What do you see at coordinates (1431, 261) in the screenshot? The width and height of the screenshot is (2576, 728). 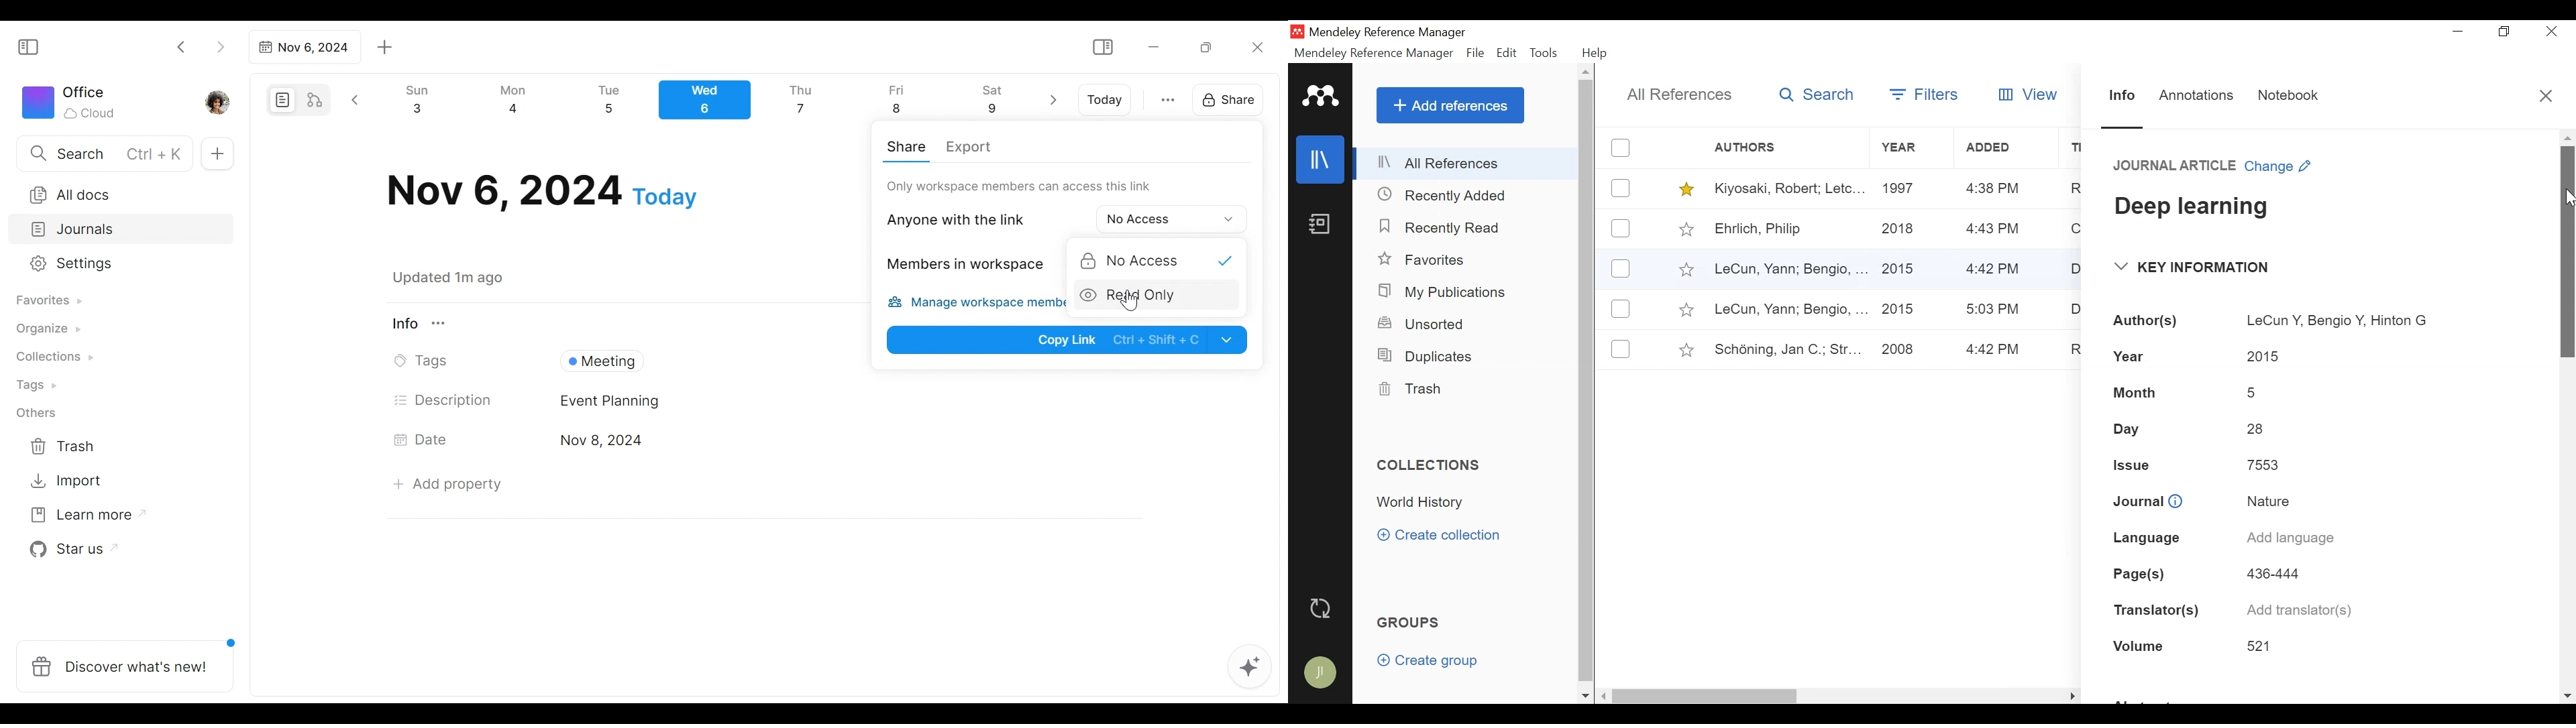 I see `Favorites` at bounding box center [1431, 261].